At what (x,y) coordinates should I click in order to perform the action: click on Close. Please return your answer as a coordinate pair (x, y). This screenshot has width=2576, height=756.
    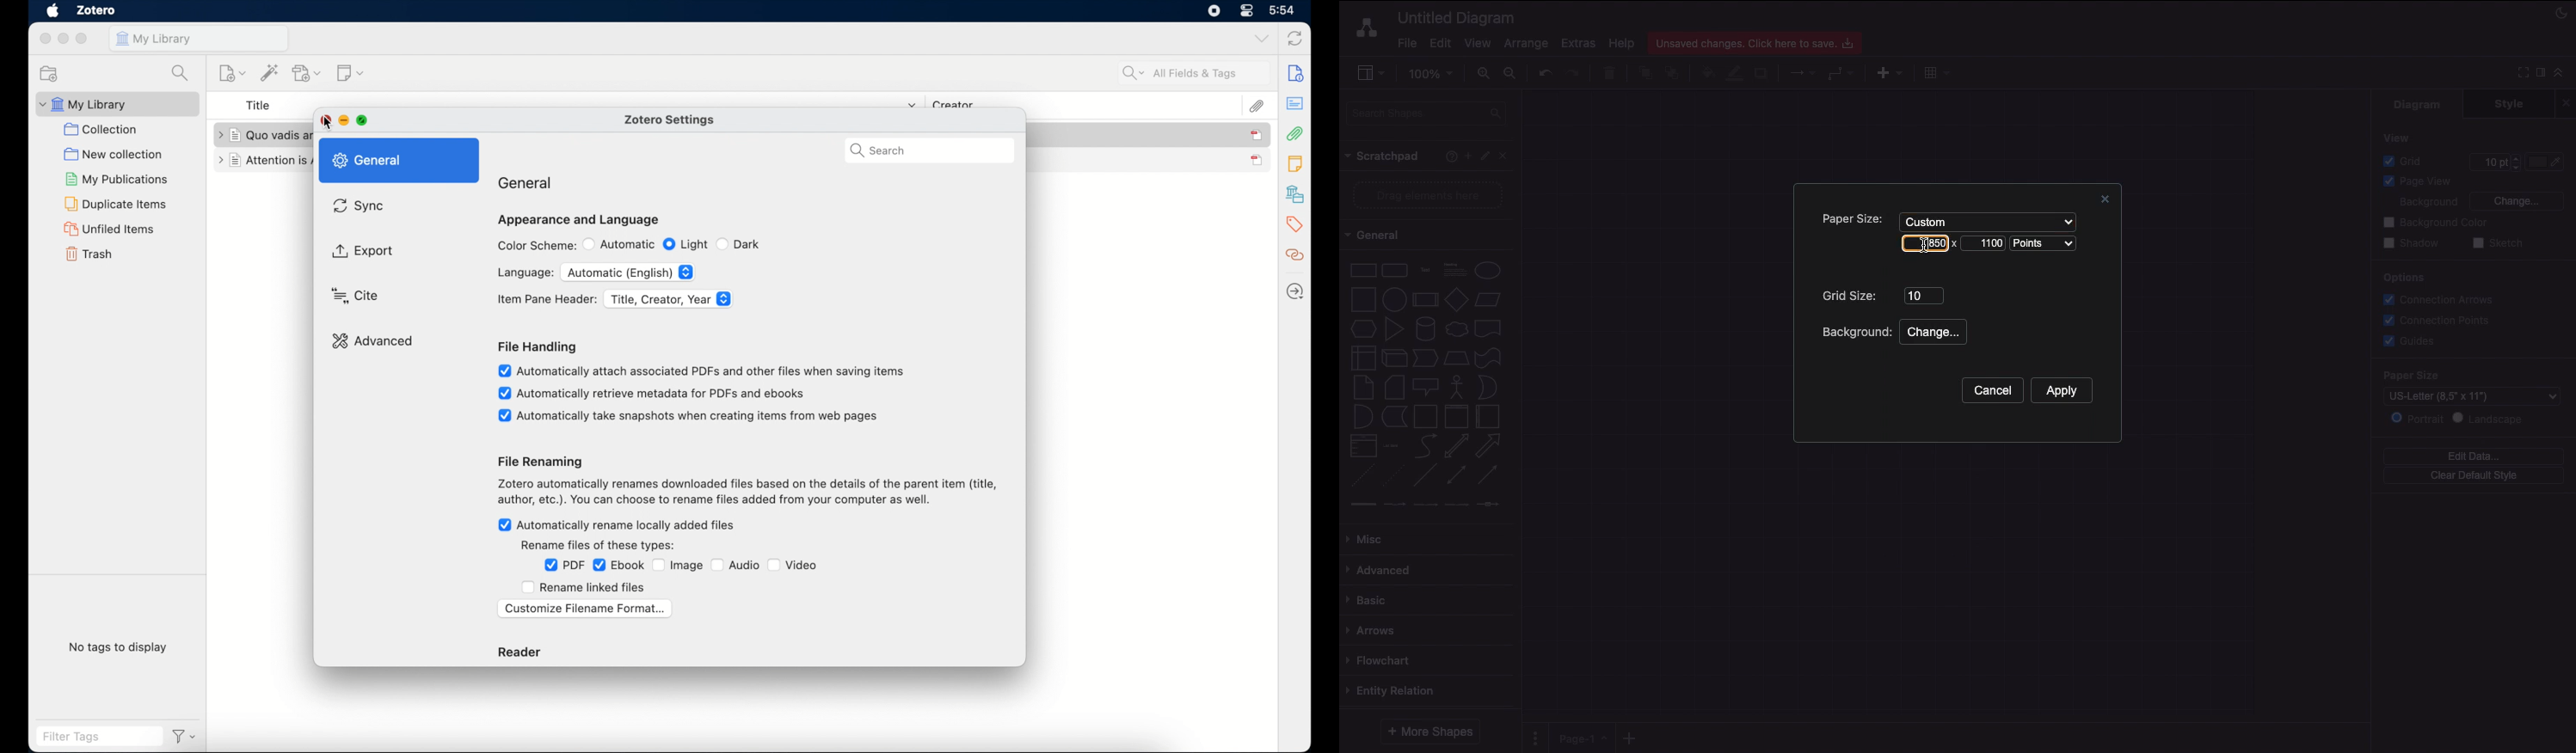
    Looking at the image, I should click on (1508, 155).